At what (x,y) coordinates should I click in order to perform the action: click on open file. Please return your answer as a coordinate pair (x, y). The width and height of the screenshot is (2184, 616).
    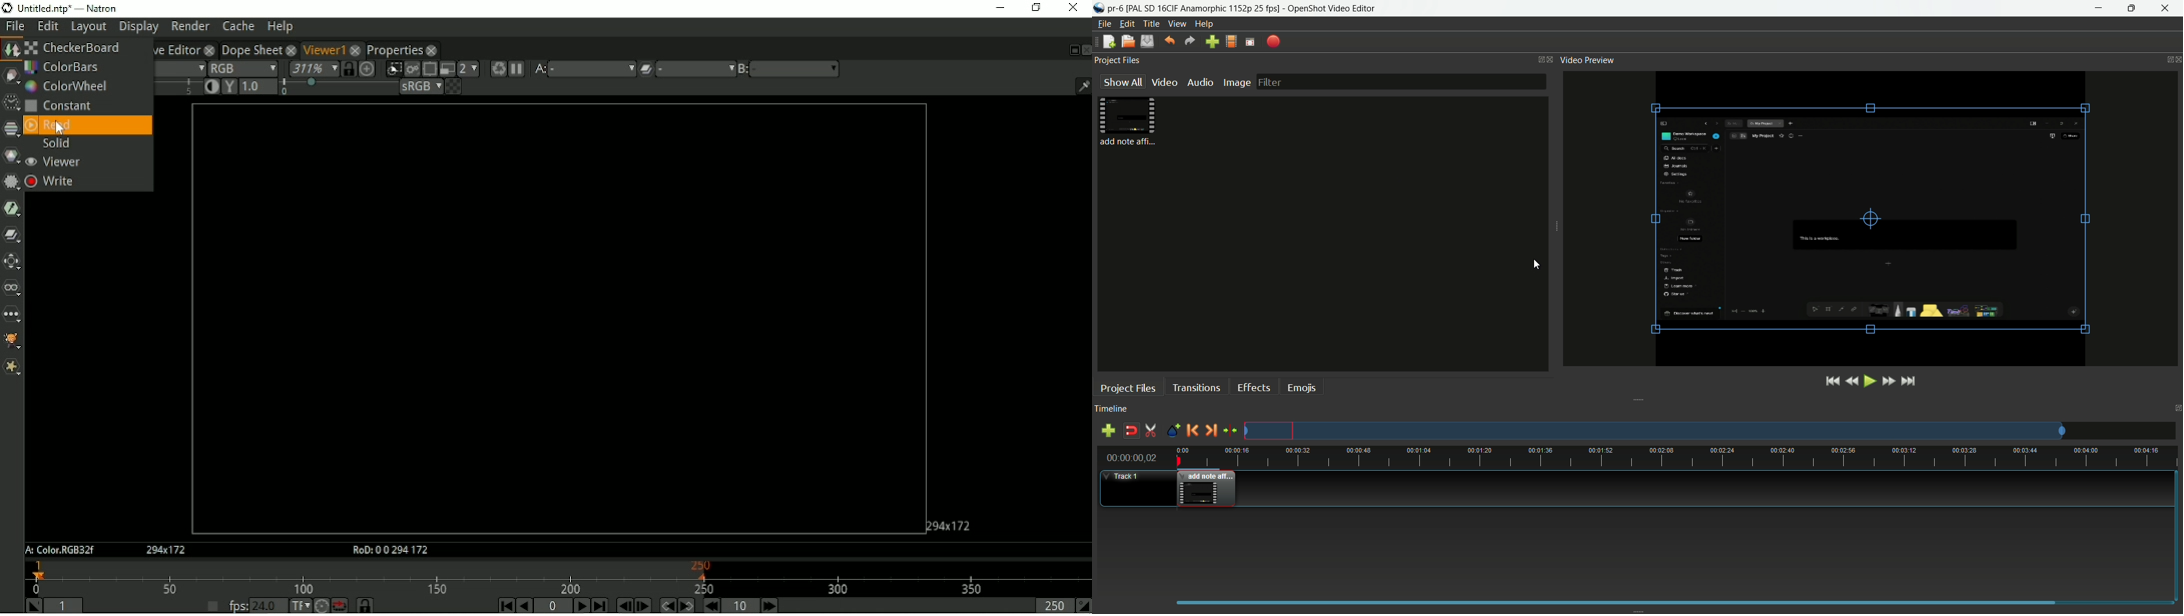
    Looking at the image, I should click on (1128, 42).